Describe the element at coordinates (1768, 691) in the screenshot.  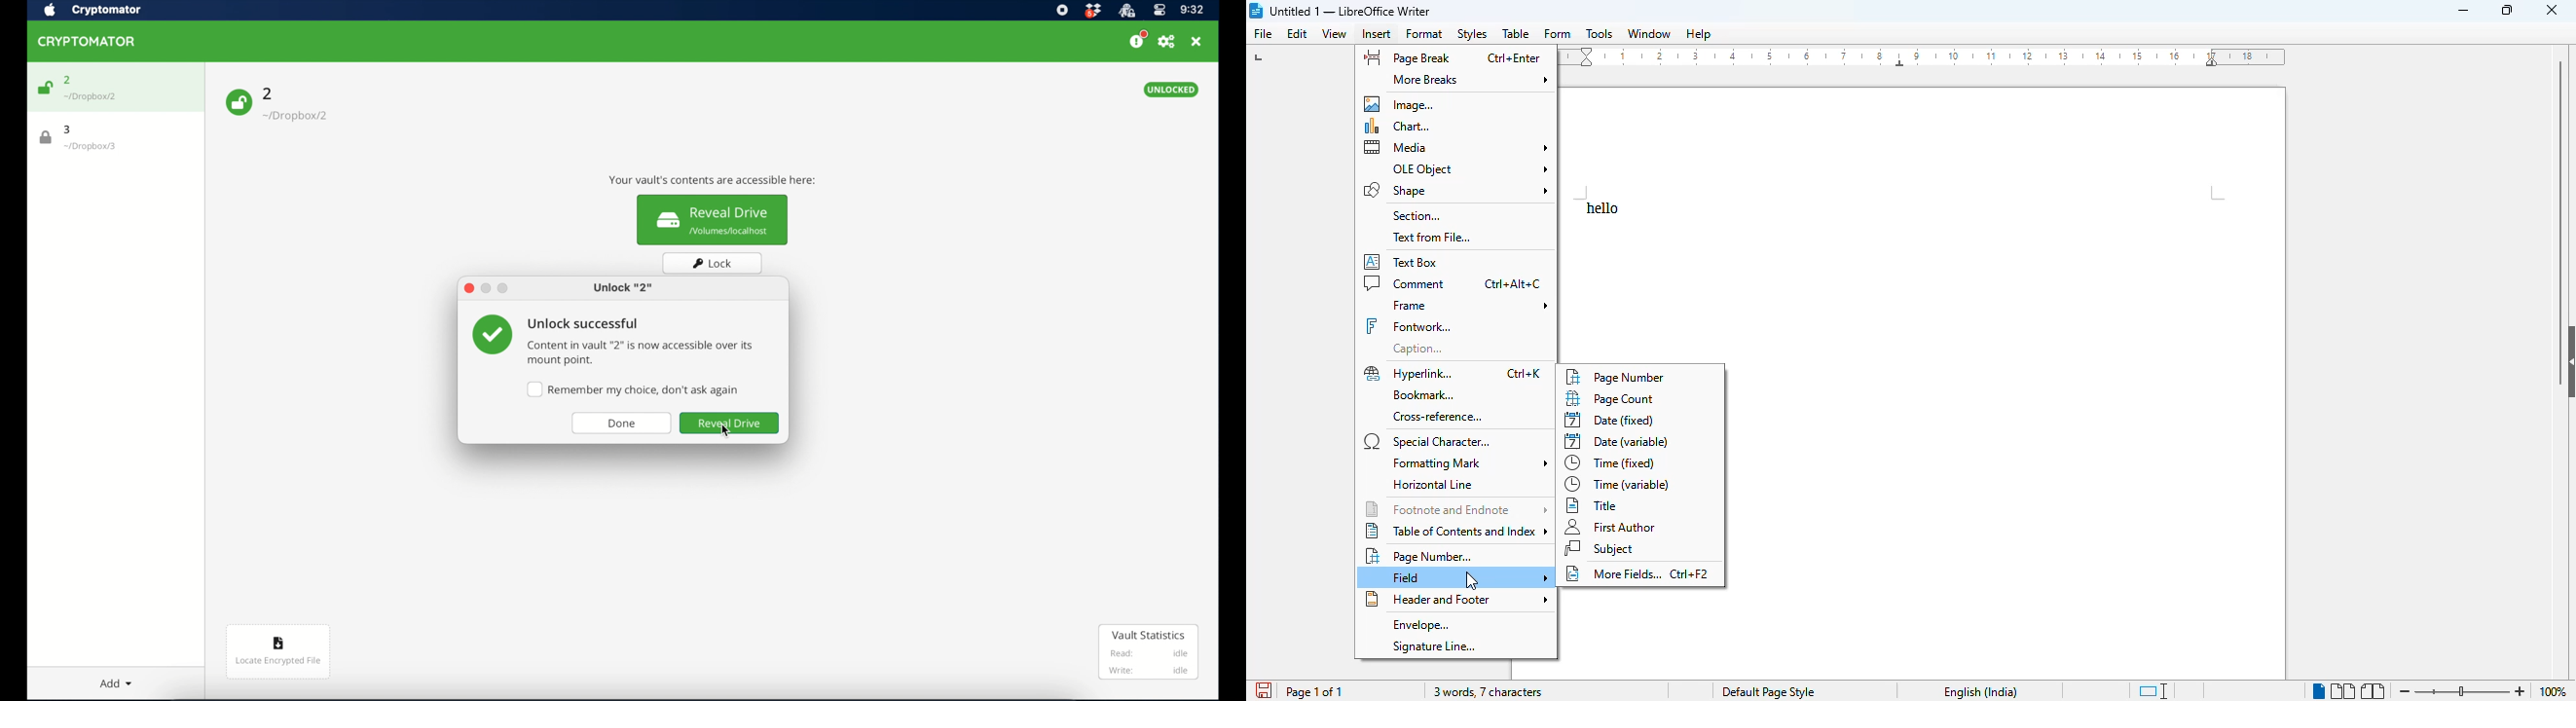
I see `page style` at that location.